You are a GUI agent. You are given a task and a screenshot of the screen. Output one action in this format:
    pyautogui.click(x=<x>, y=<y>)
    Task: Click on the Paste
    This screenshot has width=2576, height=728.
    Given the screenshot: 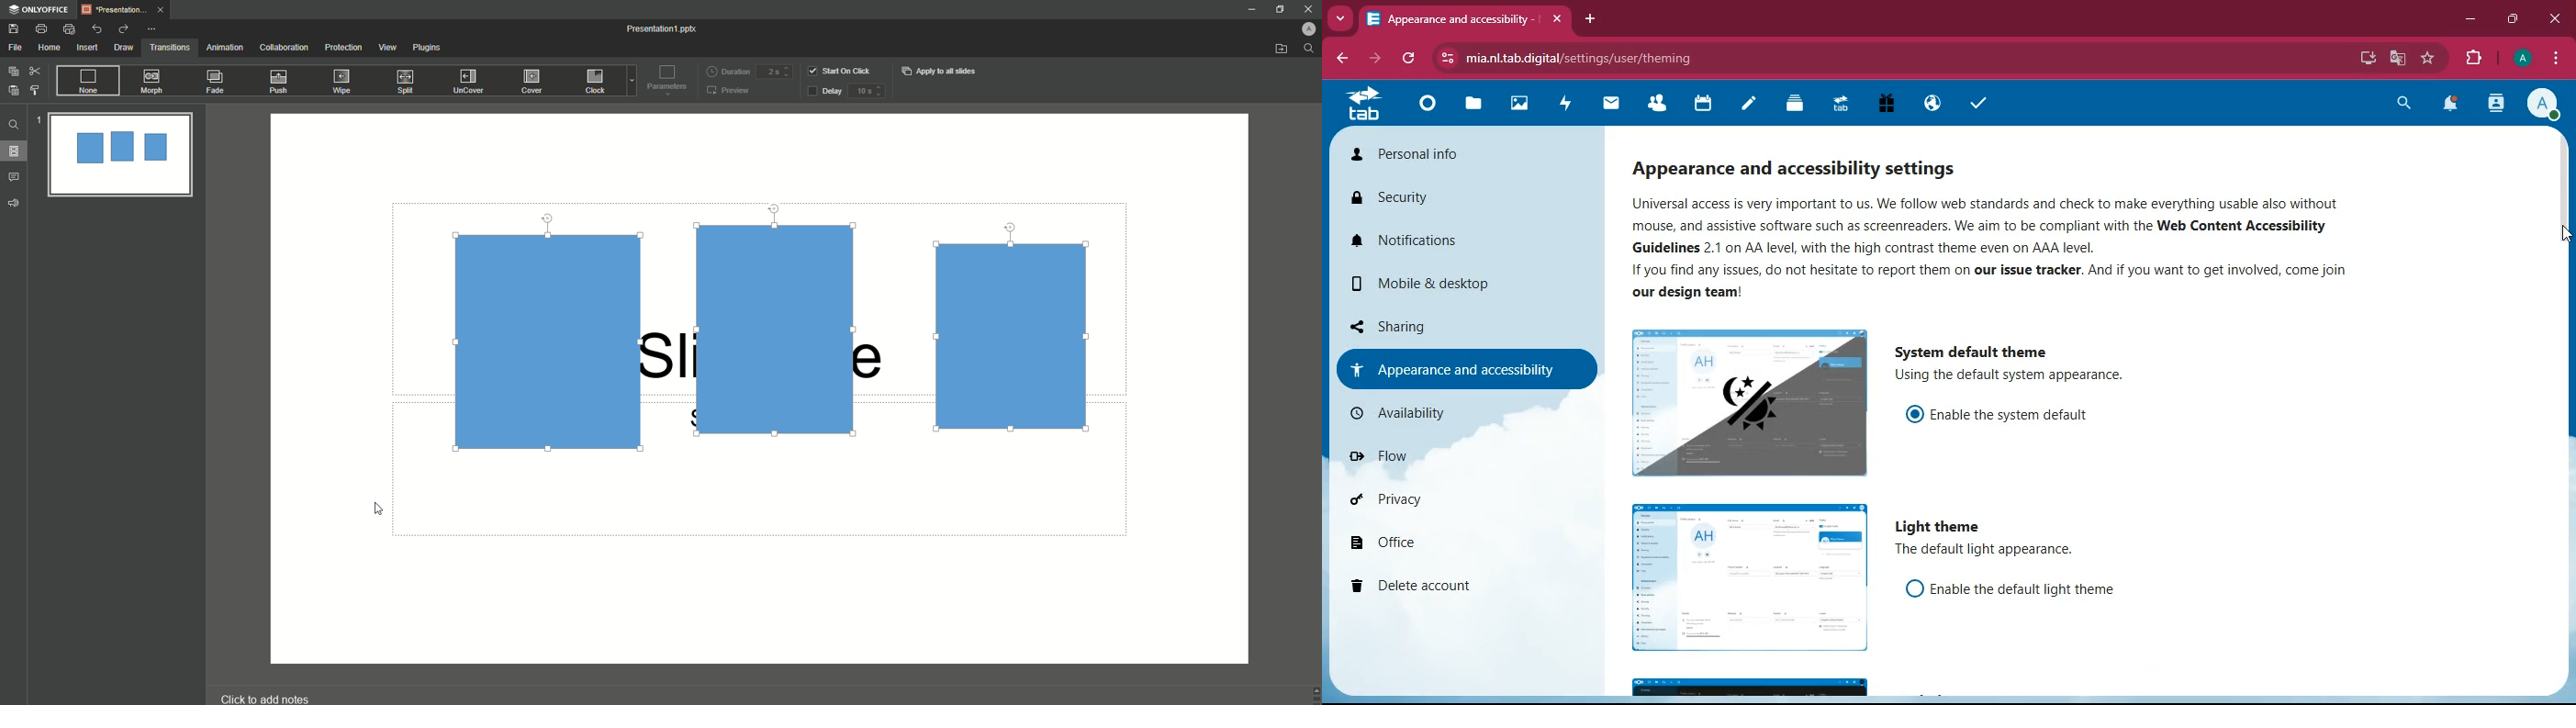 What is the action you would take?
    pyautogui.click(x=14, y=90)
    